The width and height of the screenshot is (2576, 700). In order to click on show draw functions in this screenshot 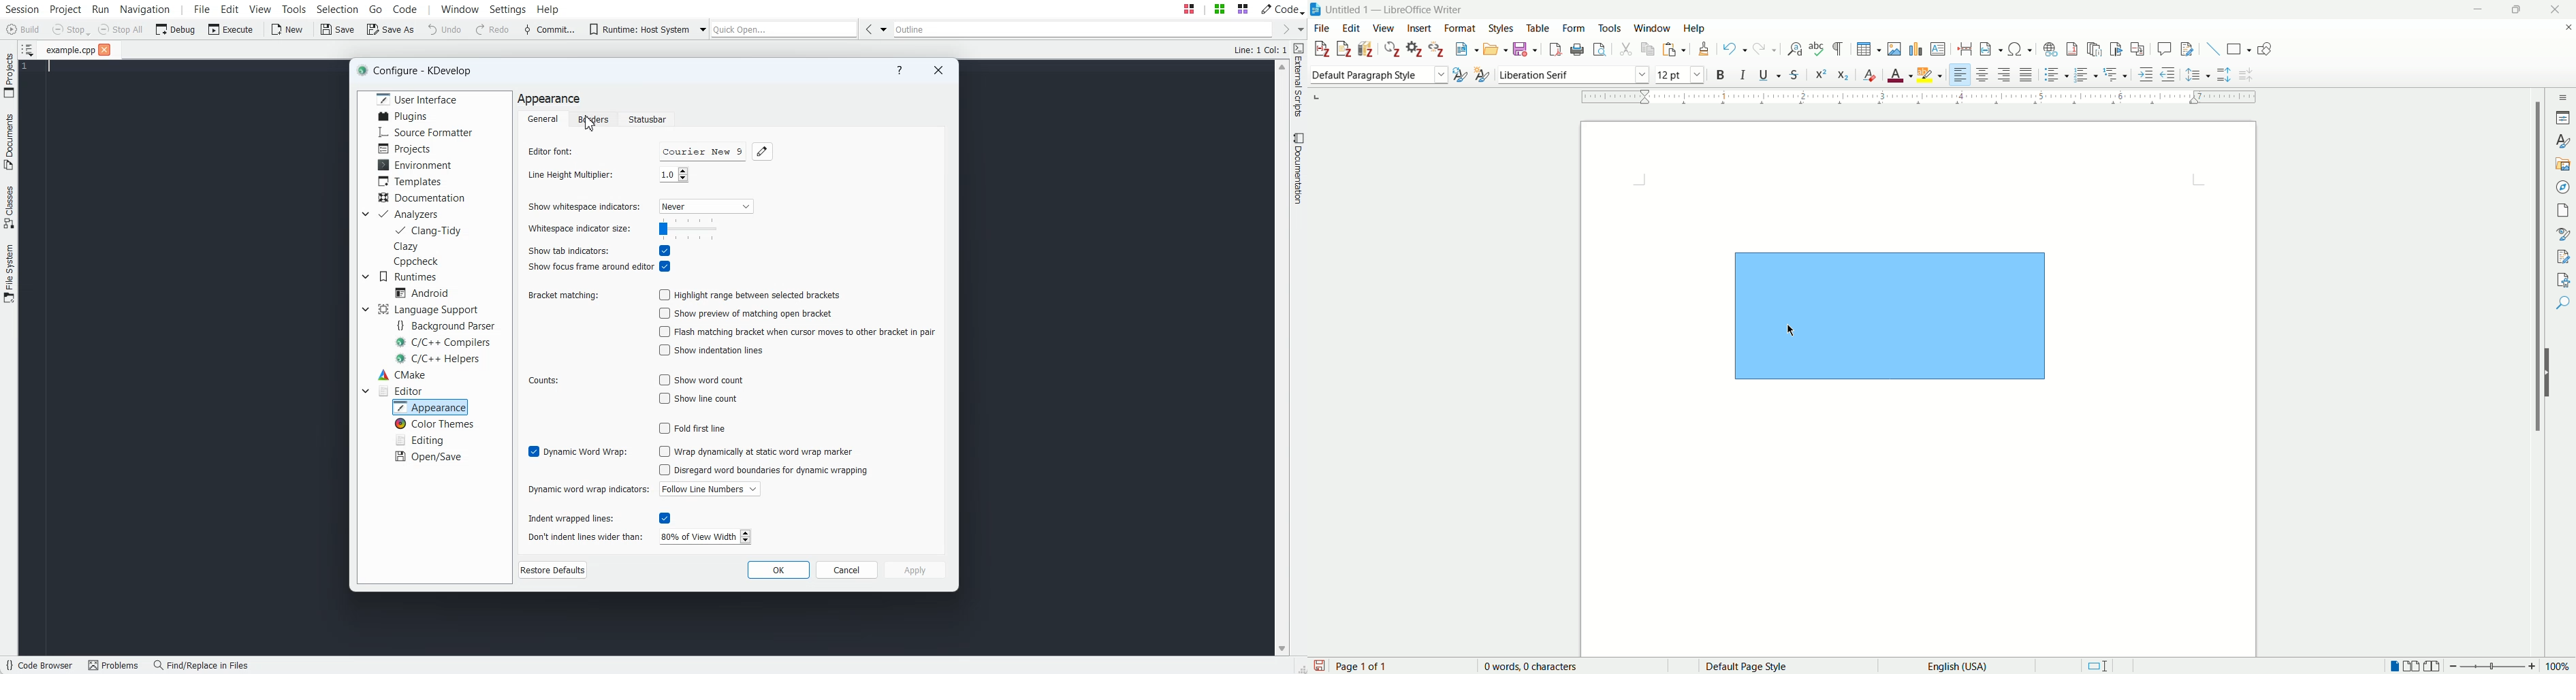, I will do `click(2264, 47)`.